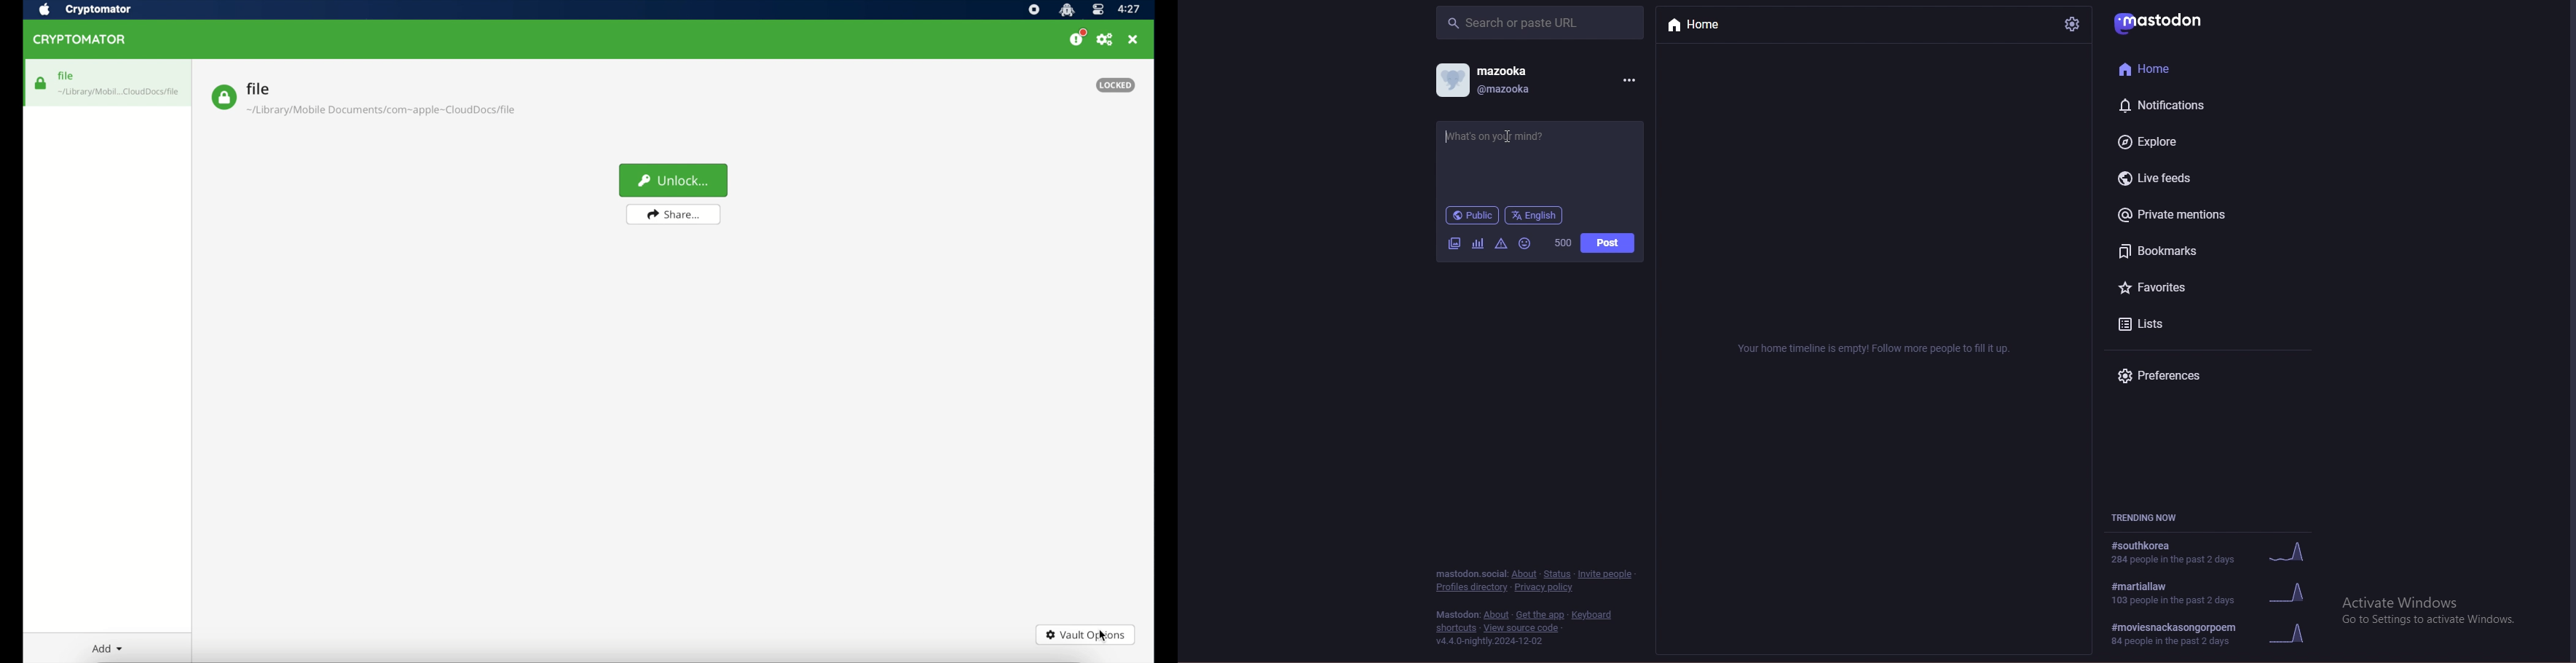 The height and width of the screenshot is (672, 2576). Describe the element at coordinates (1471, 587) in the screenshot. I see `profiles directory` at that location.